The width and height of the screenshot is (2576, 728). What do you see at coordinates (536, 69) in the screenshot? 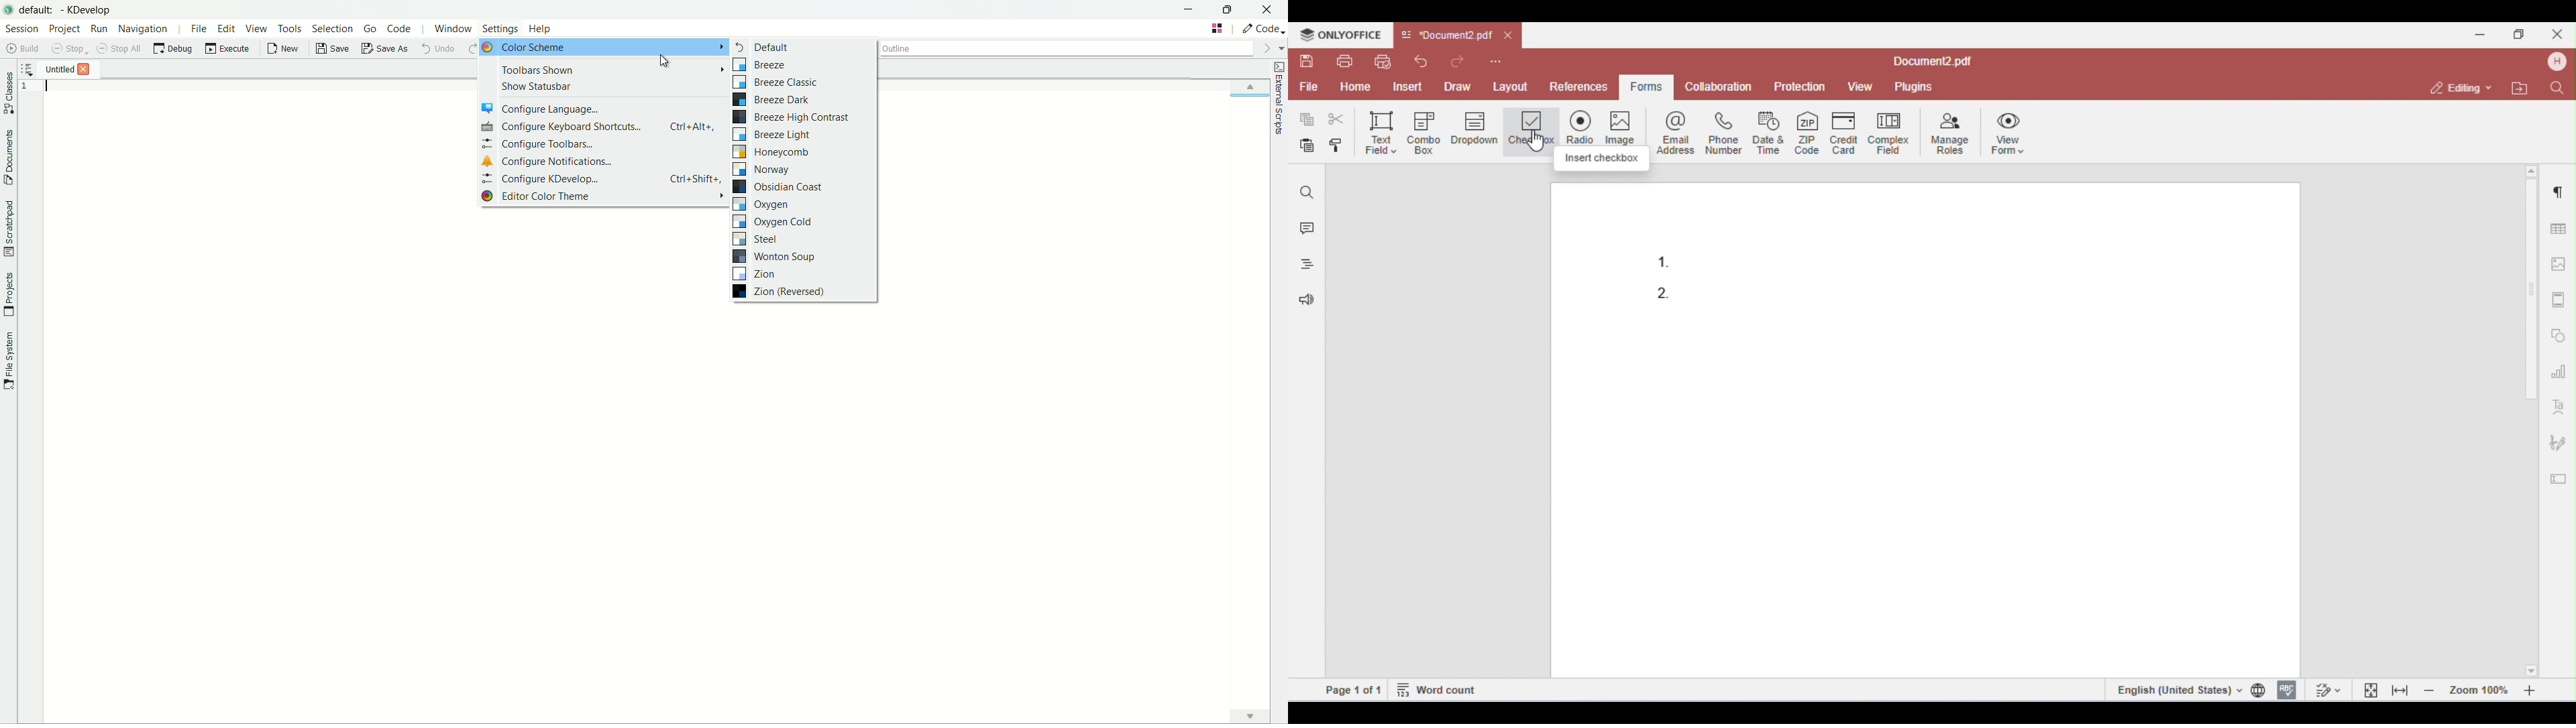
I see `toolbars shown` at bounding box center [536, 69].